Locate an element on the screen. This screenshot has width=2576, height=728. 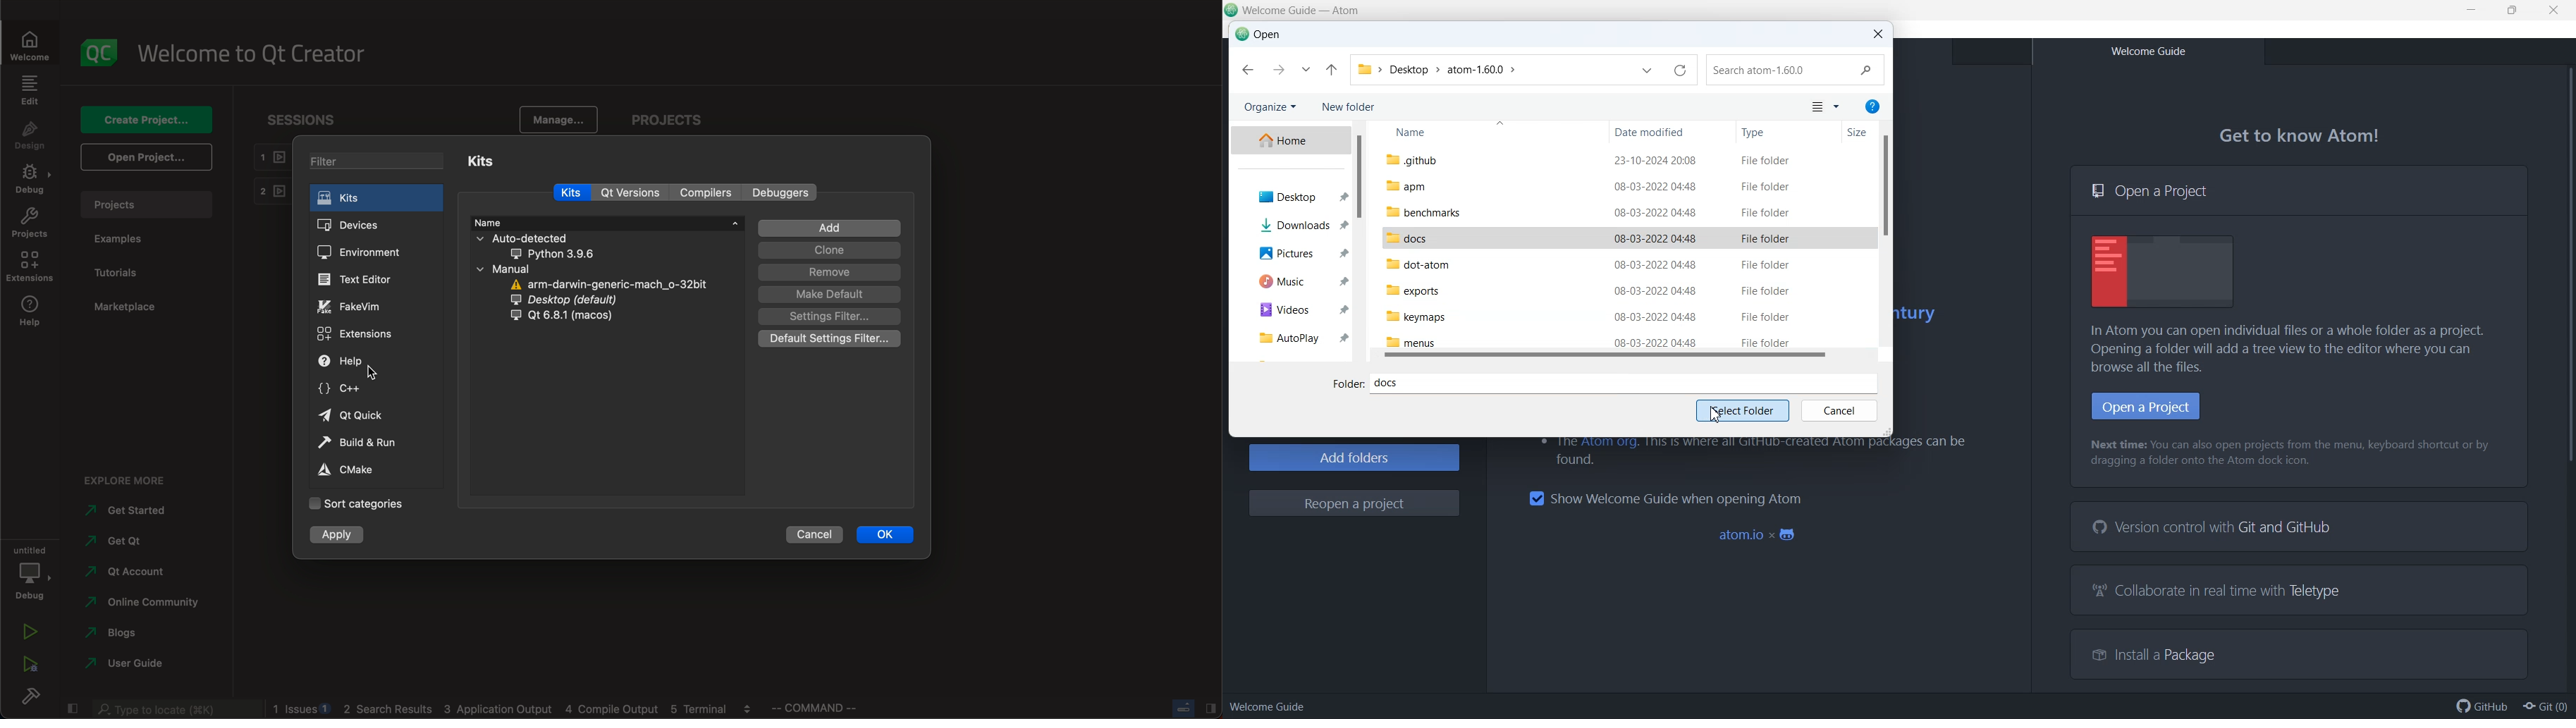
remove is located at coordinates (829, 272).